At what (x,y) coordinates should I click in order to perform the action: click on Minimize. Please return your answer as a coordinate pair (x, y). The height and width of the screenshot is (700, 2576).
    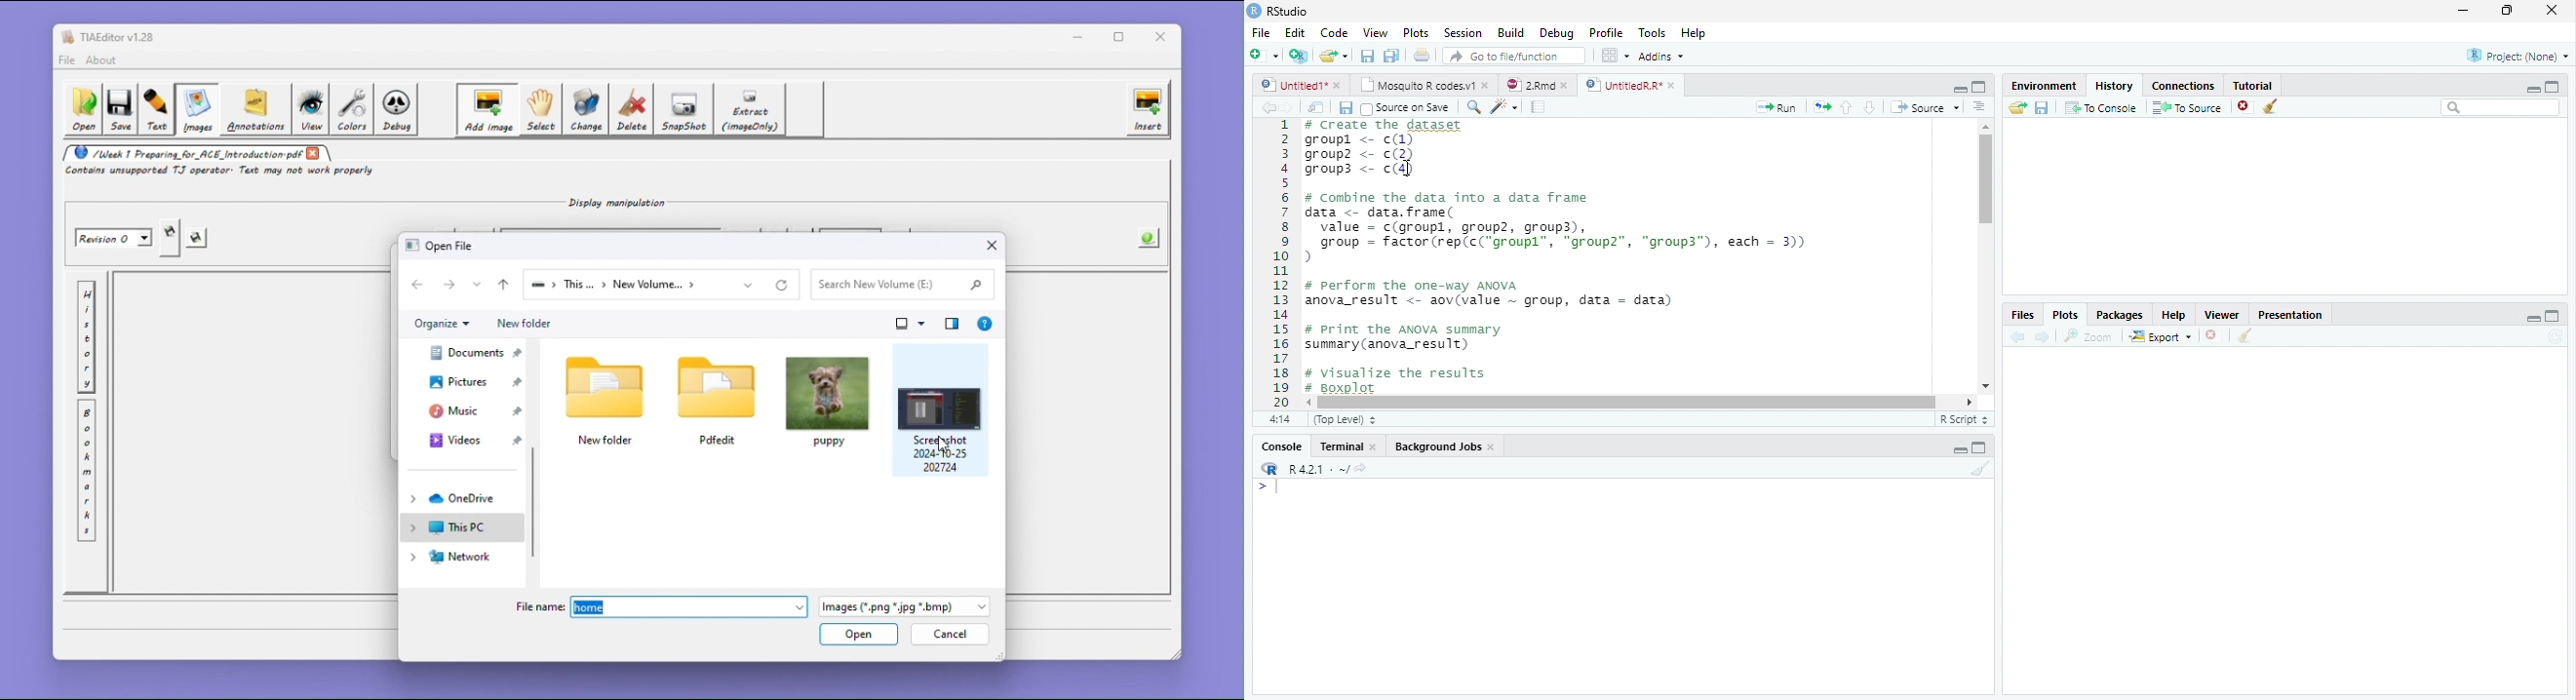
    Looking at the image, I should click on (2533, 320).